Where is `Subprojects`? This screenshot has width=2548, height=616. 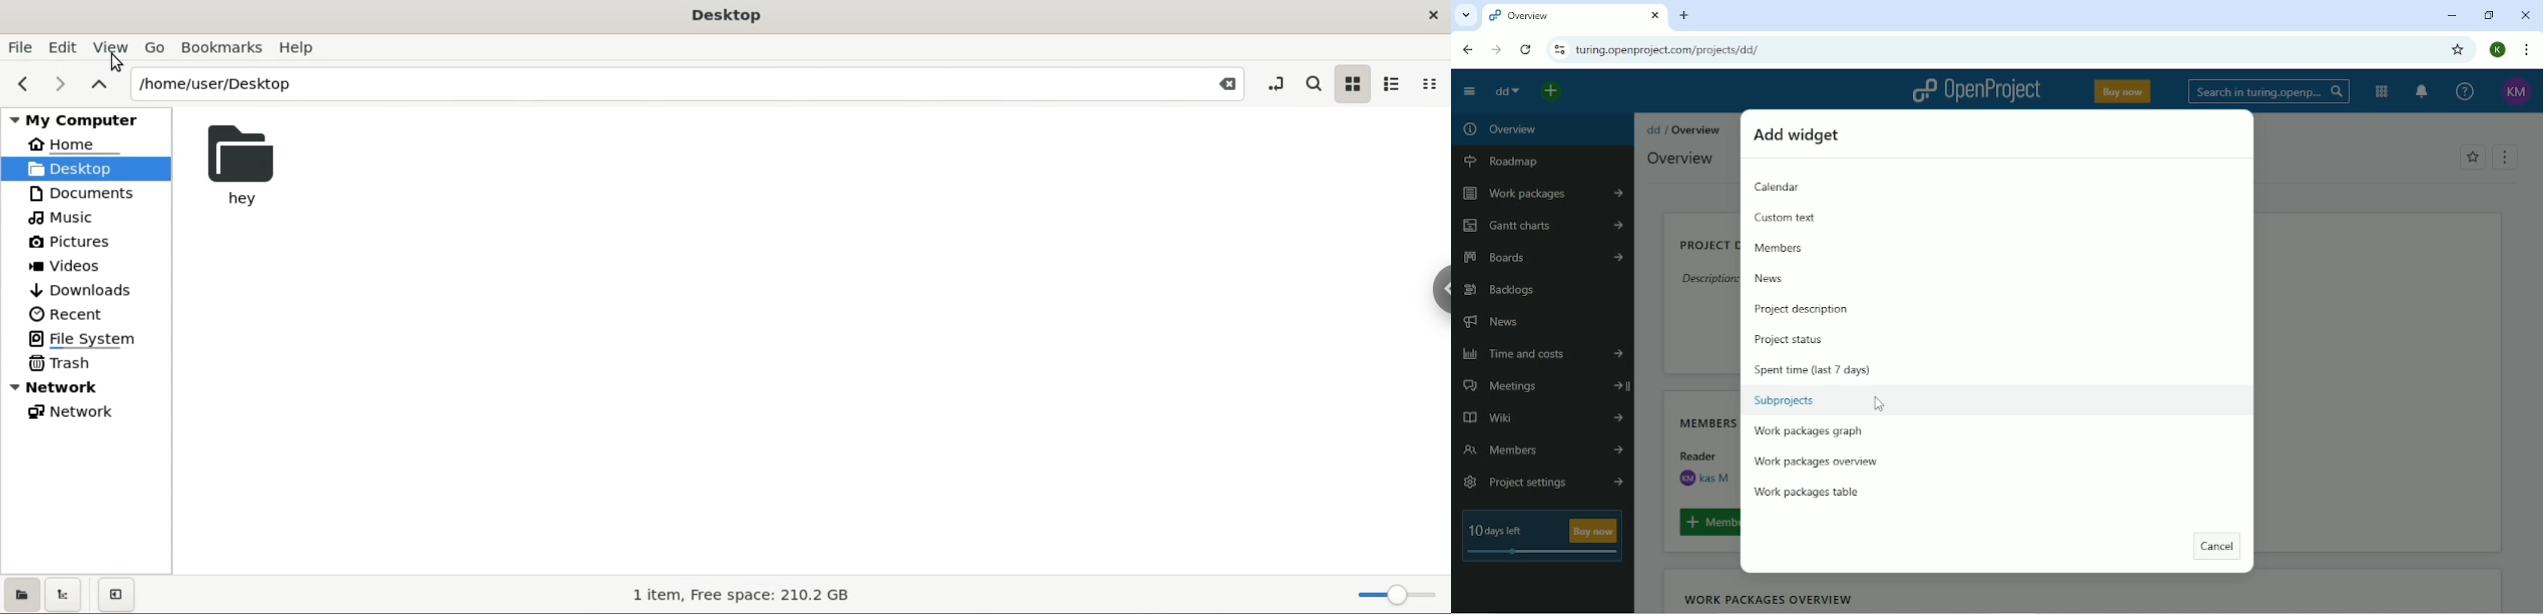 Subprojects is located at coordinates (1785, 400).